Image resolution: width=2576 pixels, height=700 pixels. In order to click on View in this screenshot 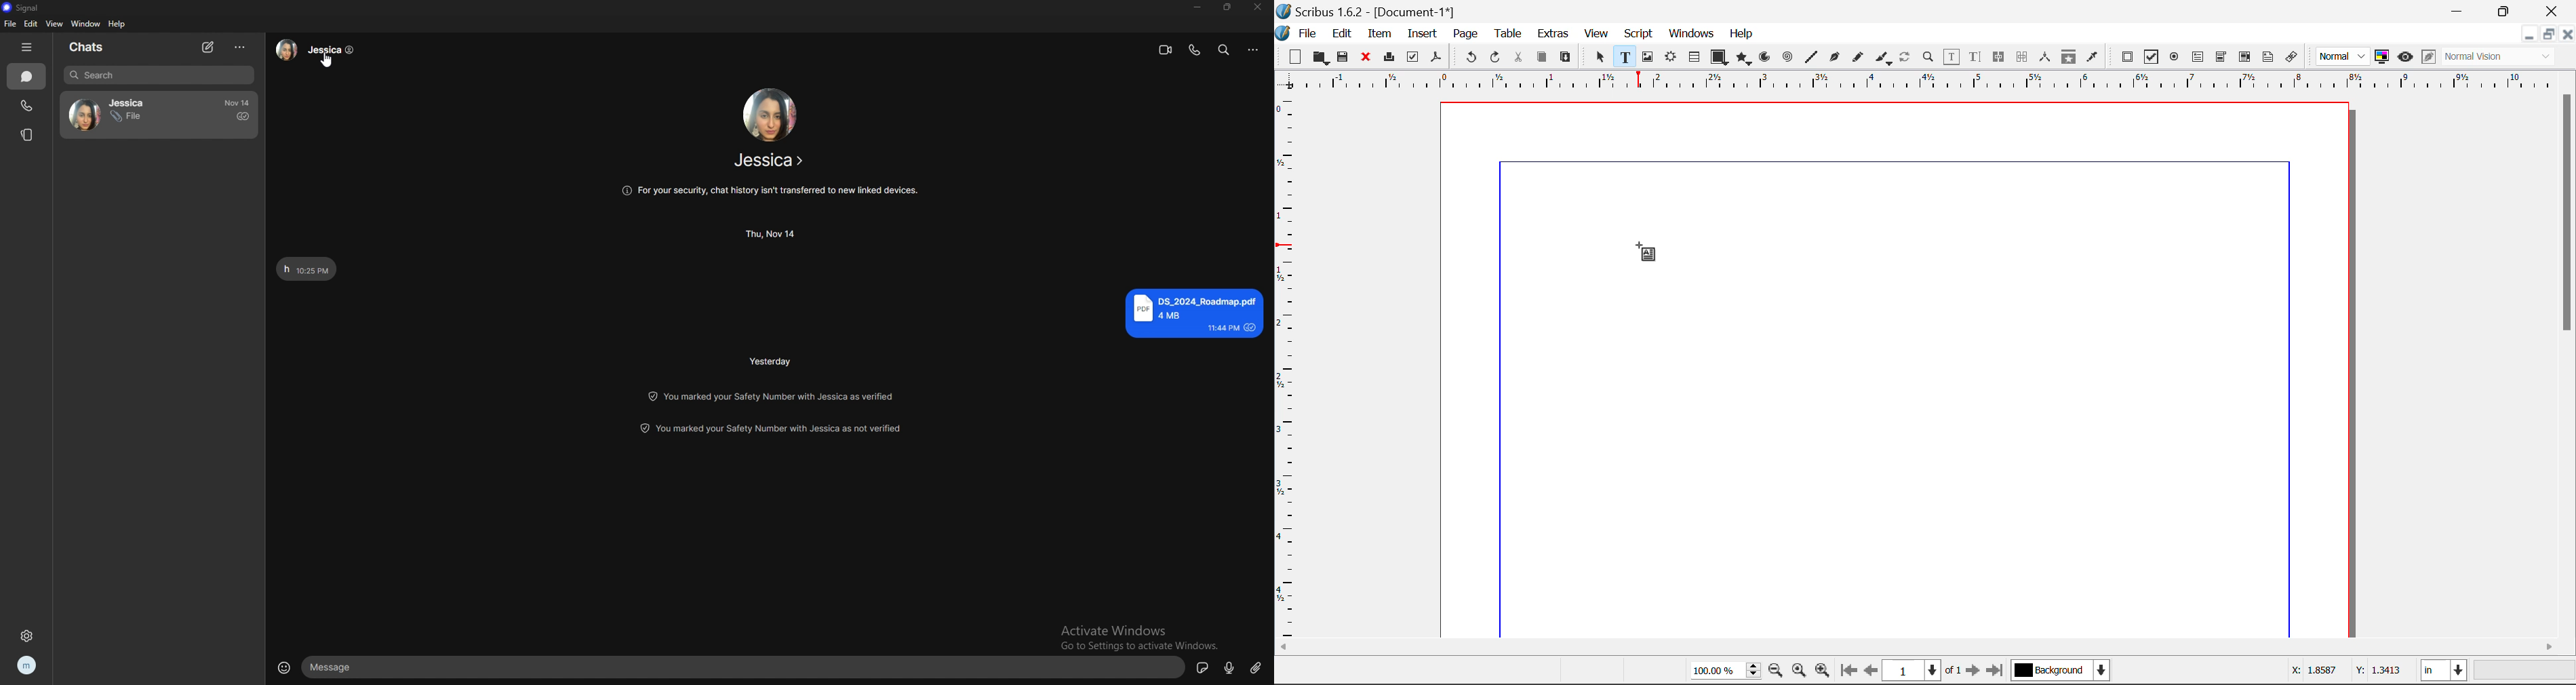, I will do `click(1597, 35)`.